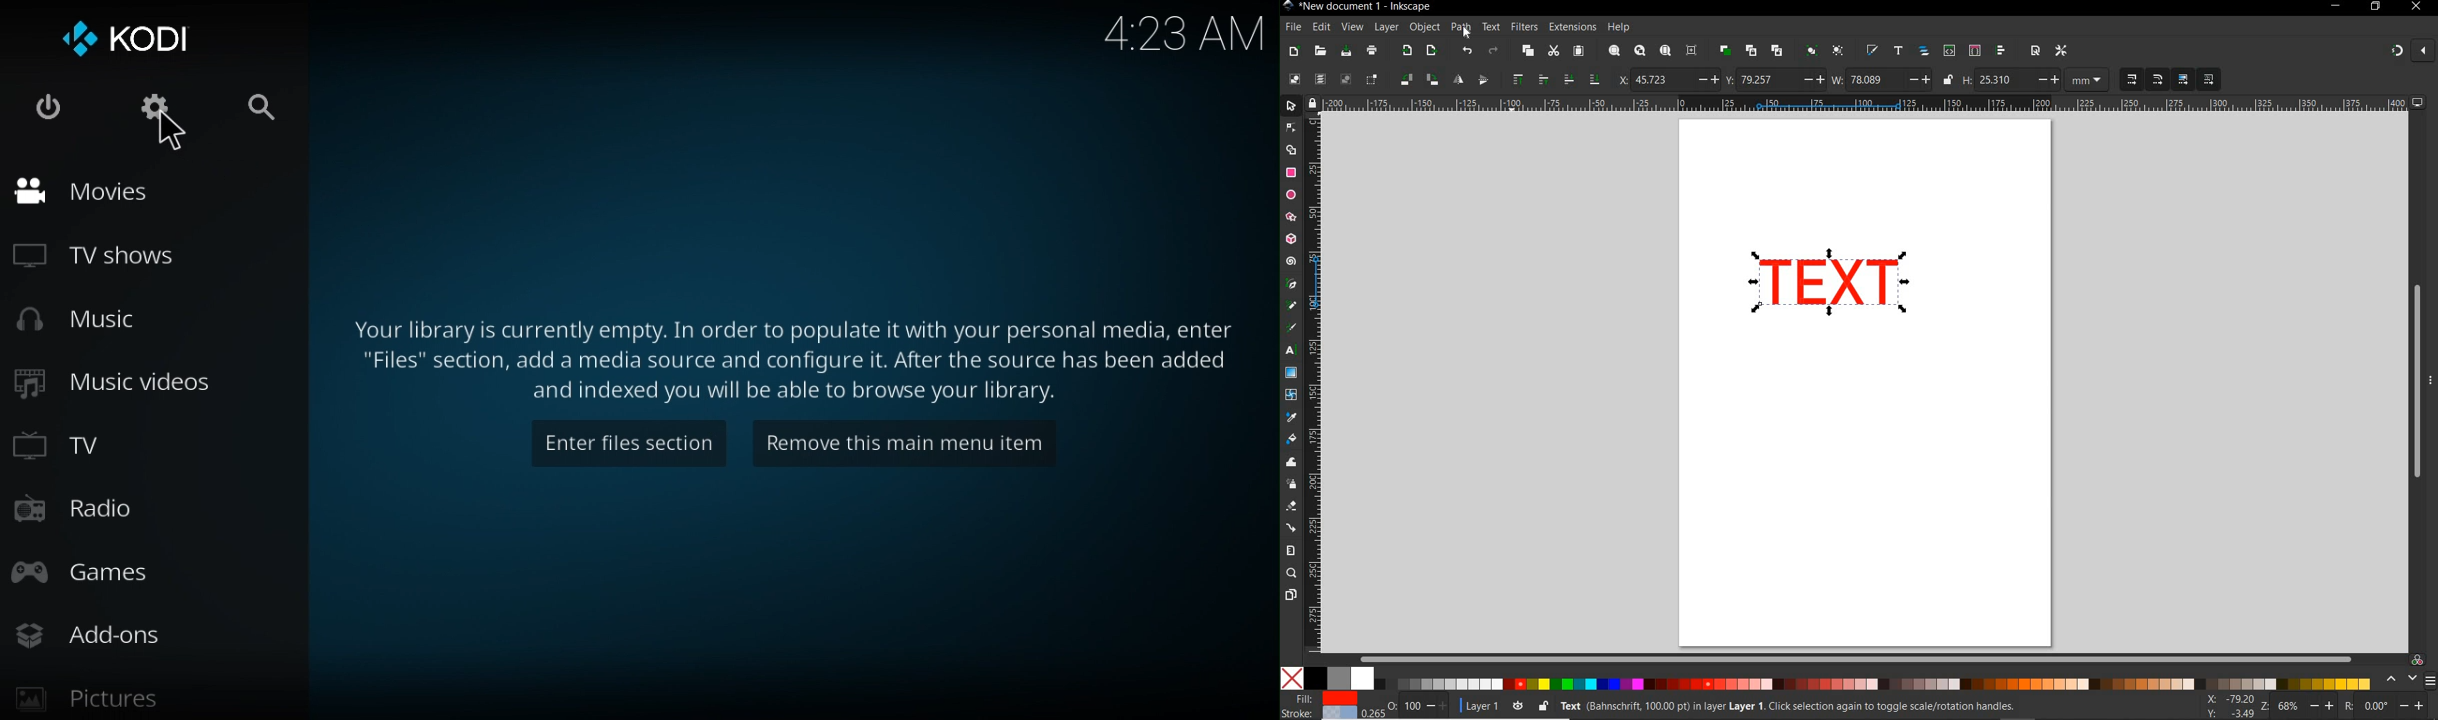 This screenshot has width=2464, height=728. I want to click on pictures, so click(96, 697).